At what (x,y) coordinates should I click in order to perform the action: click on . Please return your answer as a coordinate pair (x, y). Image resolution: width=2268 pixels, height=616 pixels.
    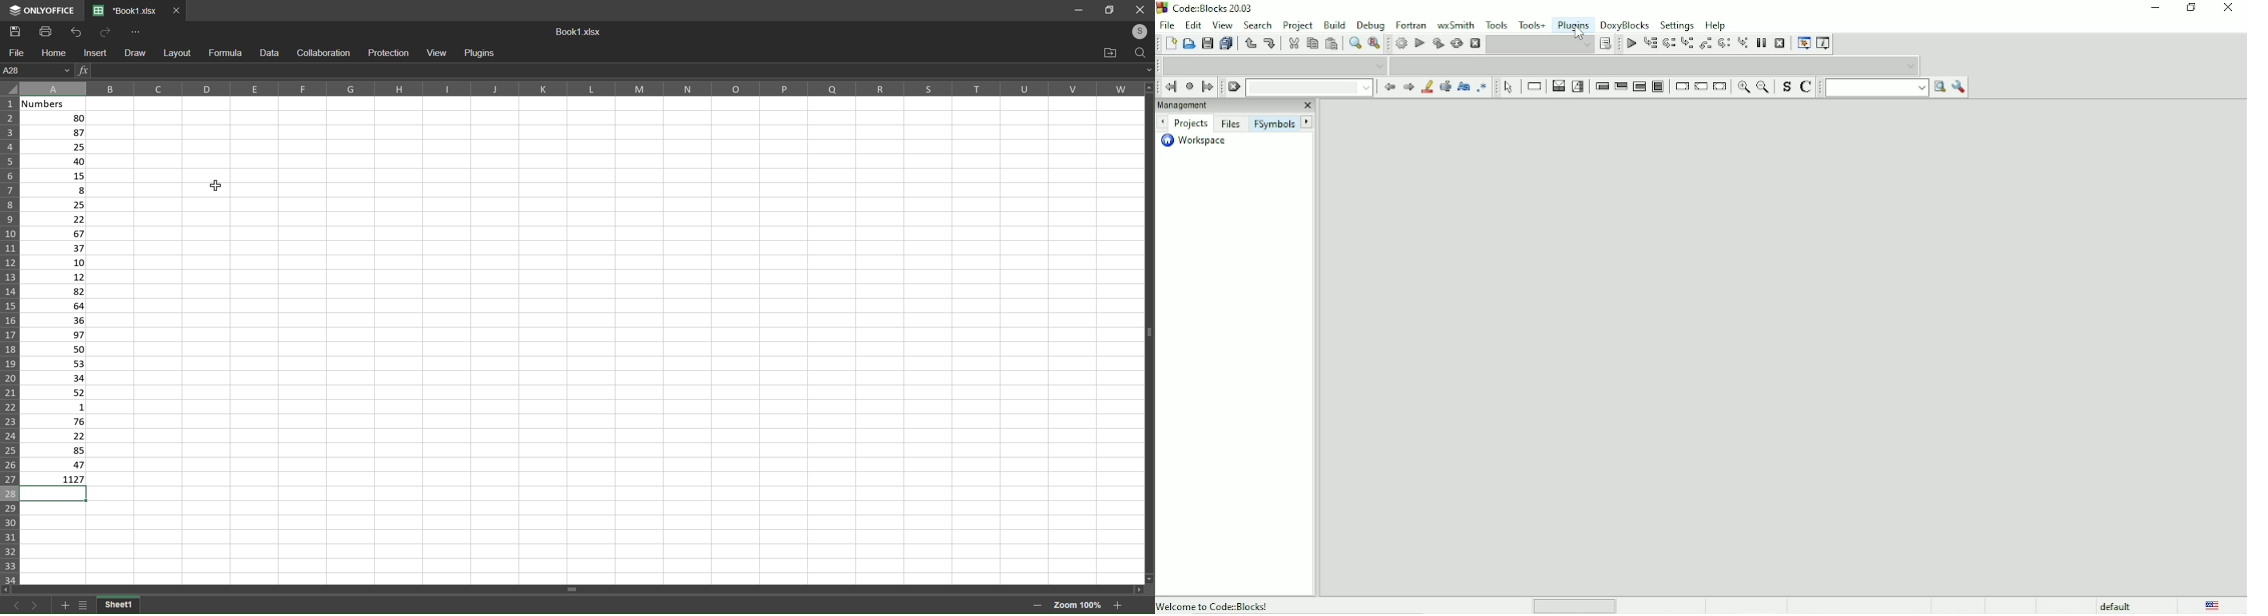
    Looking at the image, I should click on (1649, 43).